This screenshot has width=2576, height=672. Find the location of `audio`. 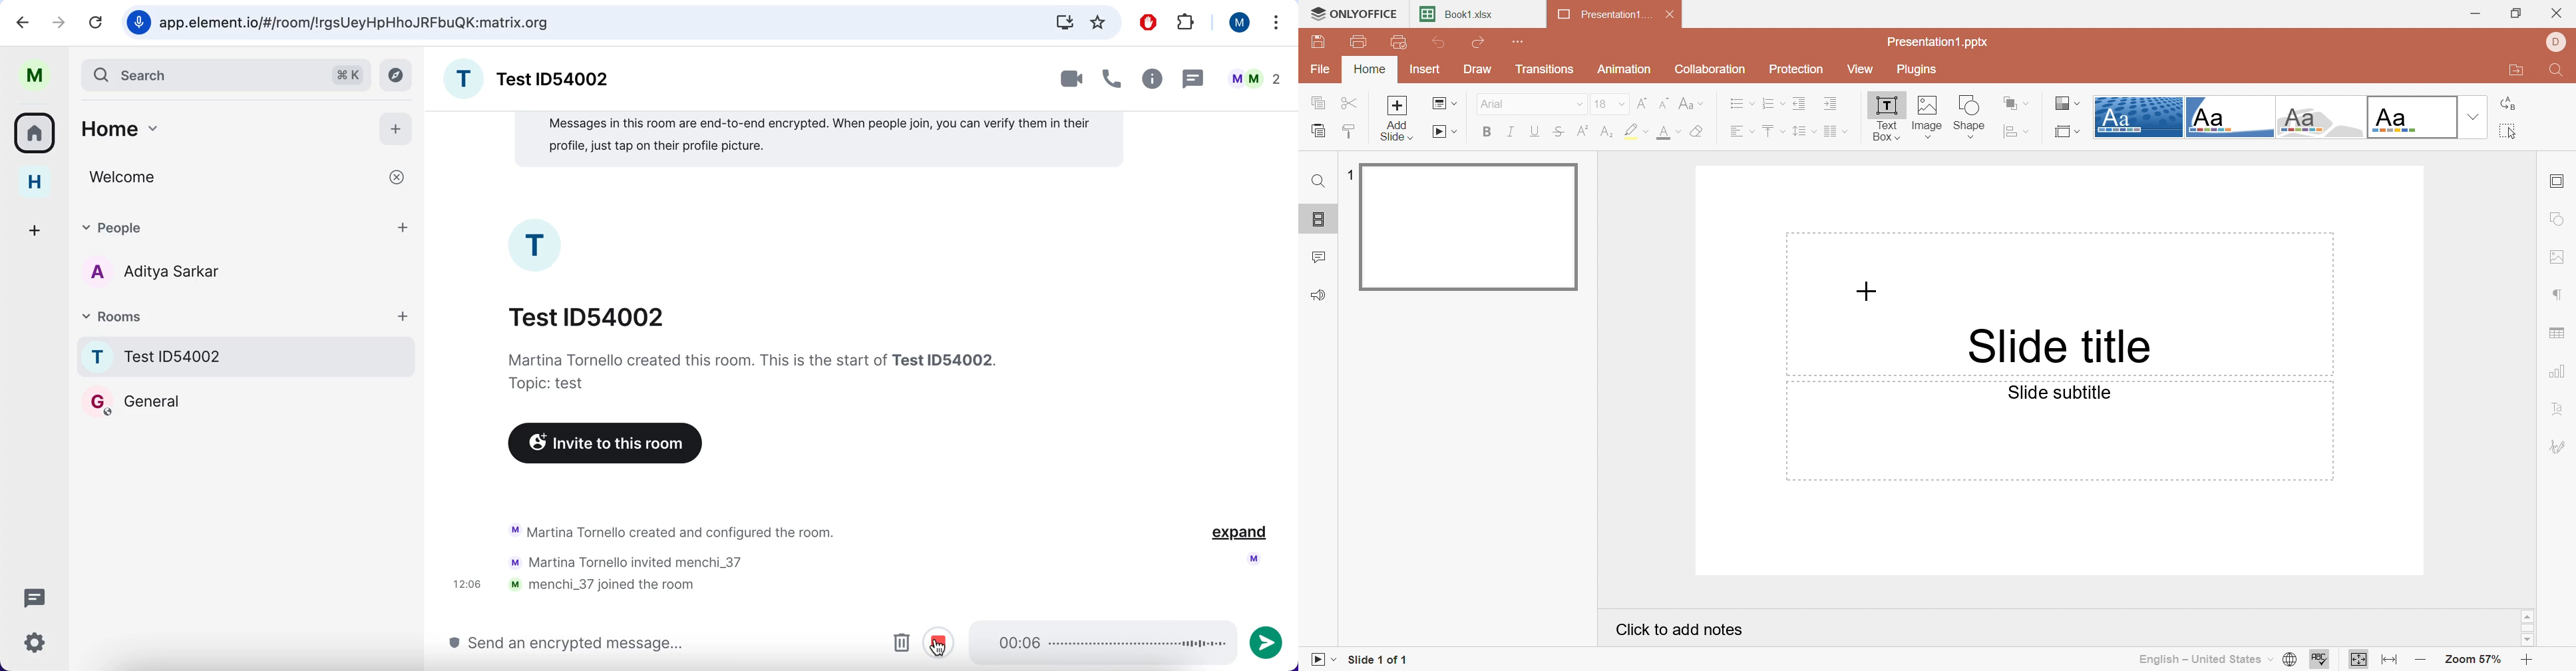

audio is located at coordinates (1100, 642).